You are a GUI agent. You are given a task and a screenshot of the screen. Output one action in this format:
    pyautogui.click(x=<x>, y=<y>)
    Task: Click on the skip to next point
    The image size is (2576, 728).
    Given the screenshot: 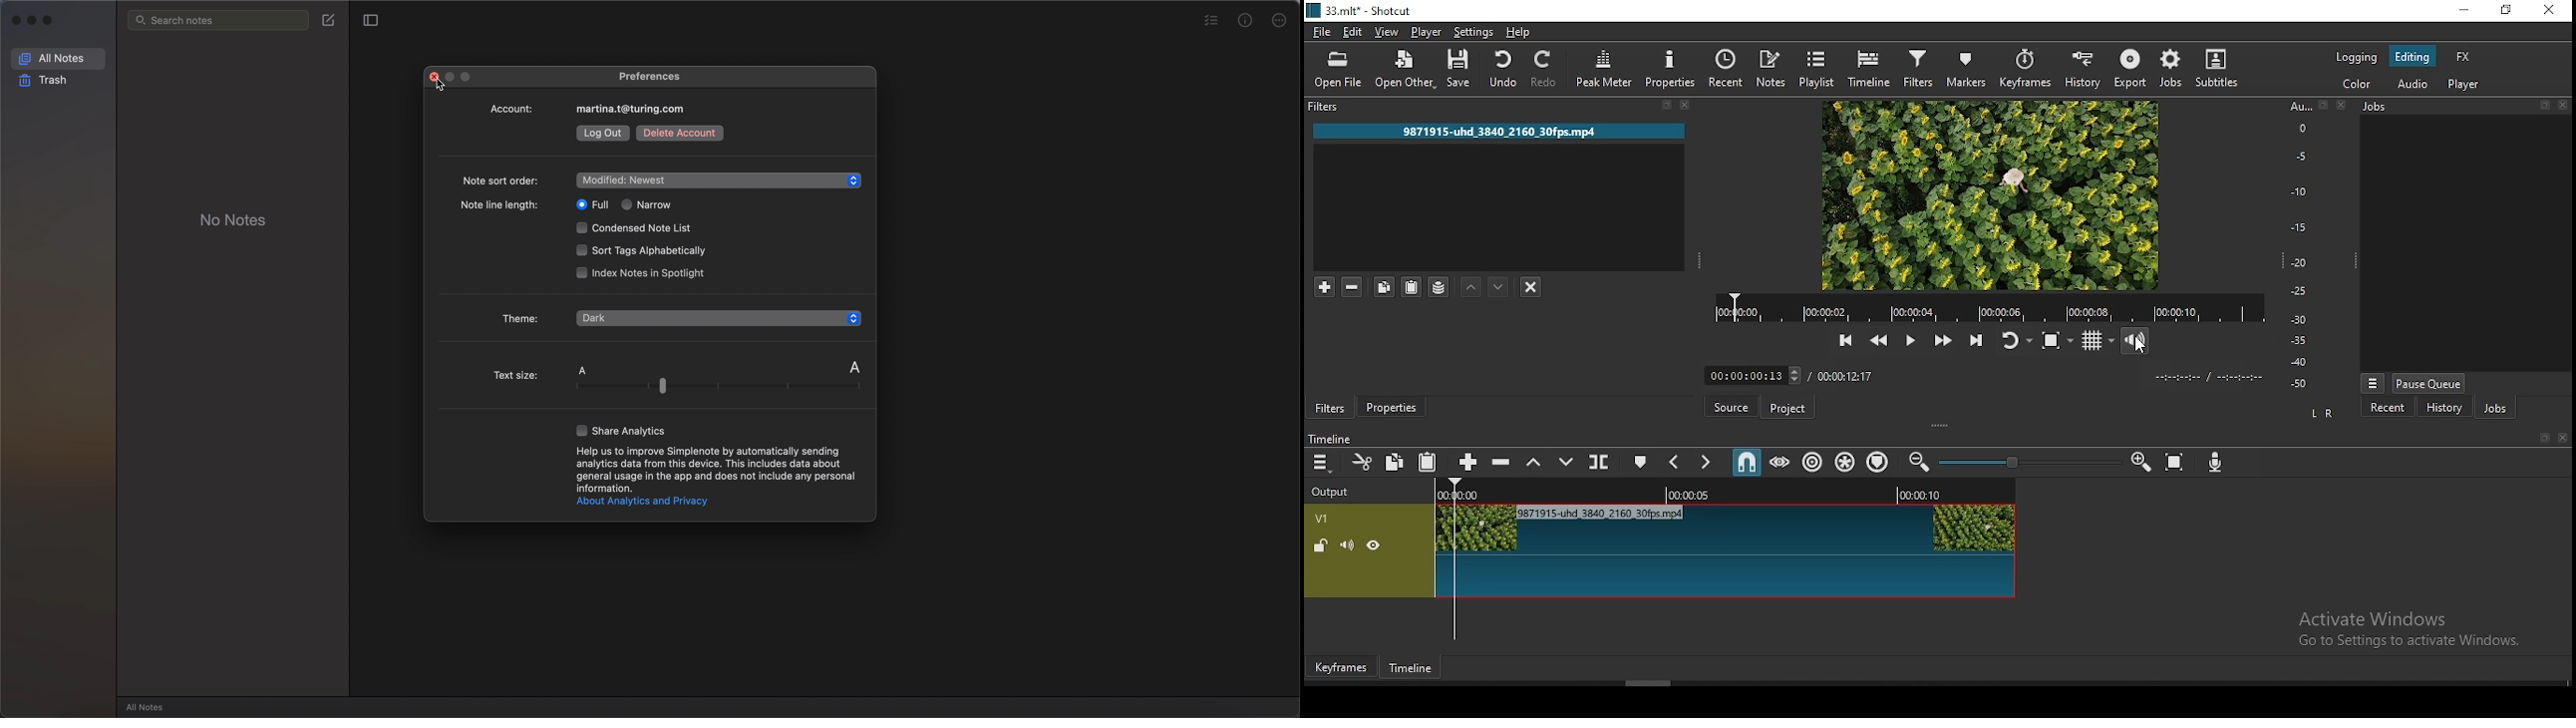 What is the action you would take?
    pyautogui.click(x=1975, y=339)
    